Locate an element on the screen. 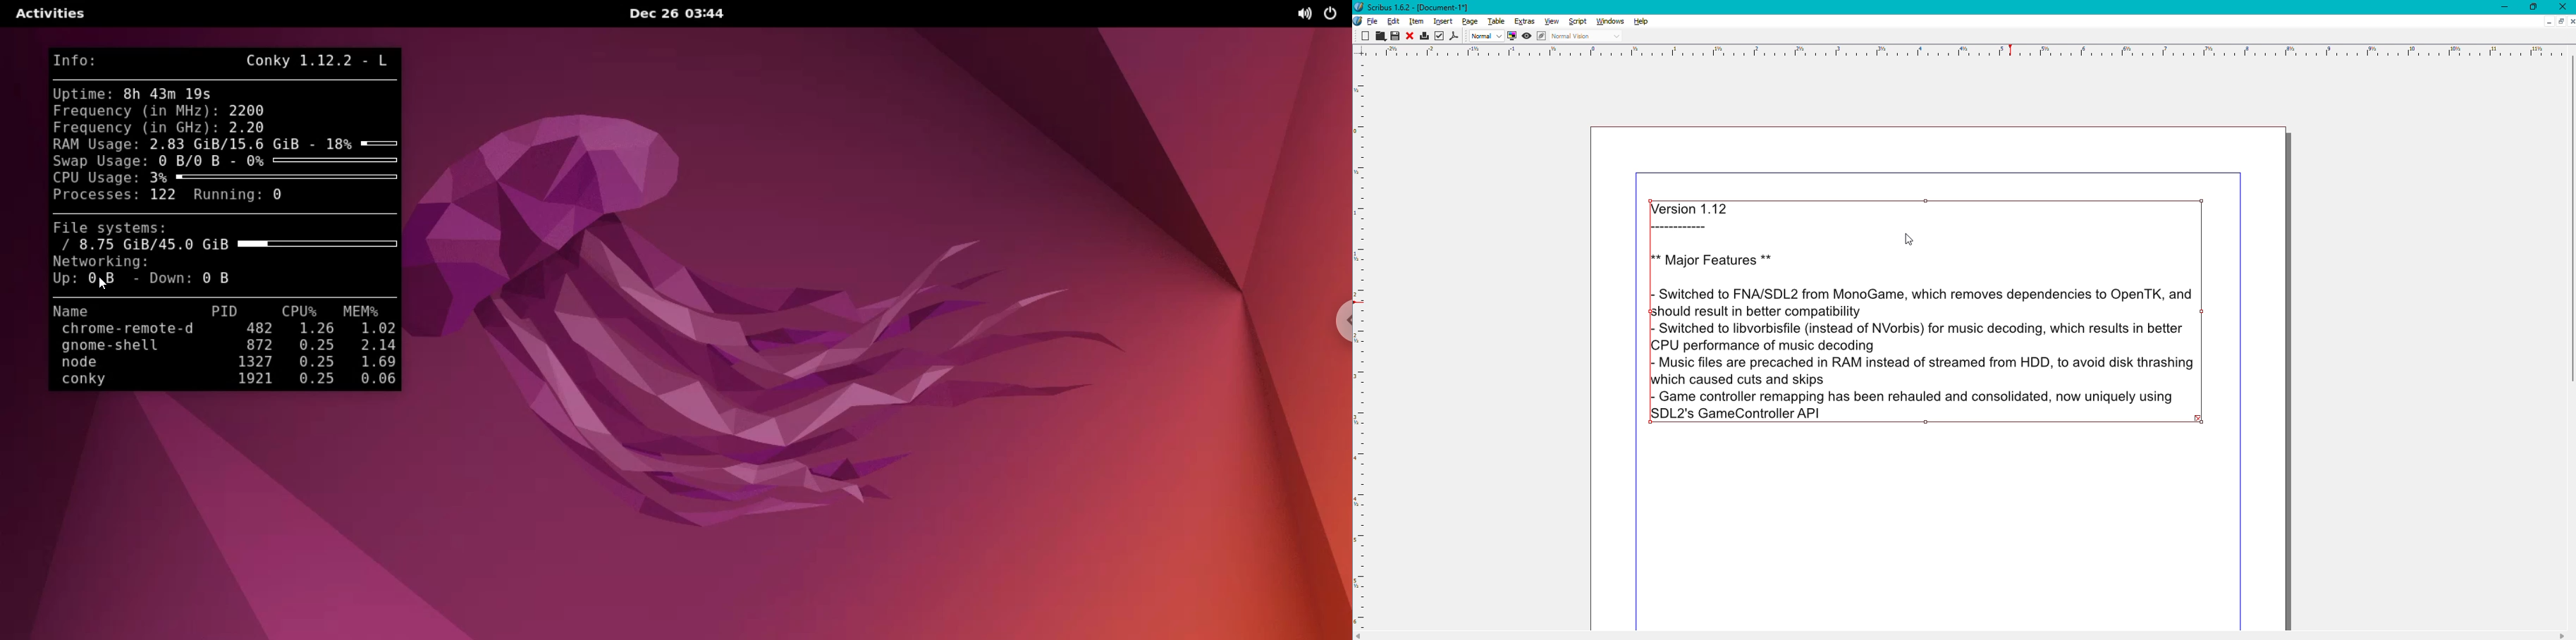 The height and width of the screenshot is (644, 2576). PDF is located at coordinates (1455, 36).